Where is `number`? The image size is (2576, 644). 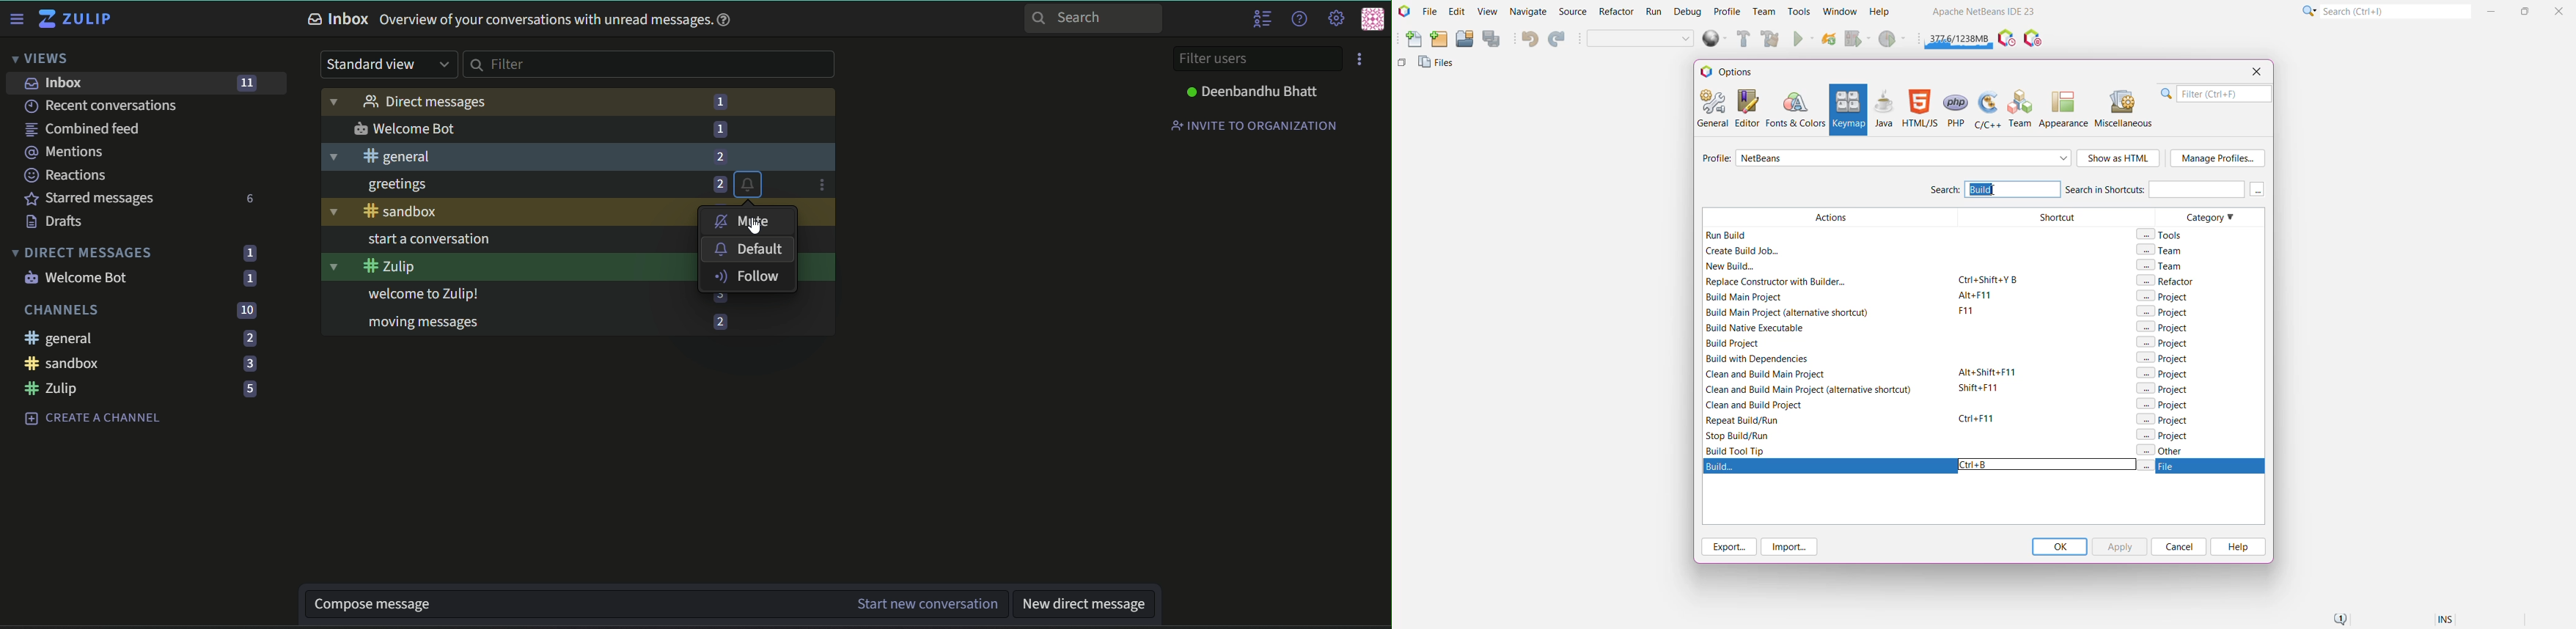
number is located at coordinates (719, 156).